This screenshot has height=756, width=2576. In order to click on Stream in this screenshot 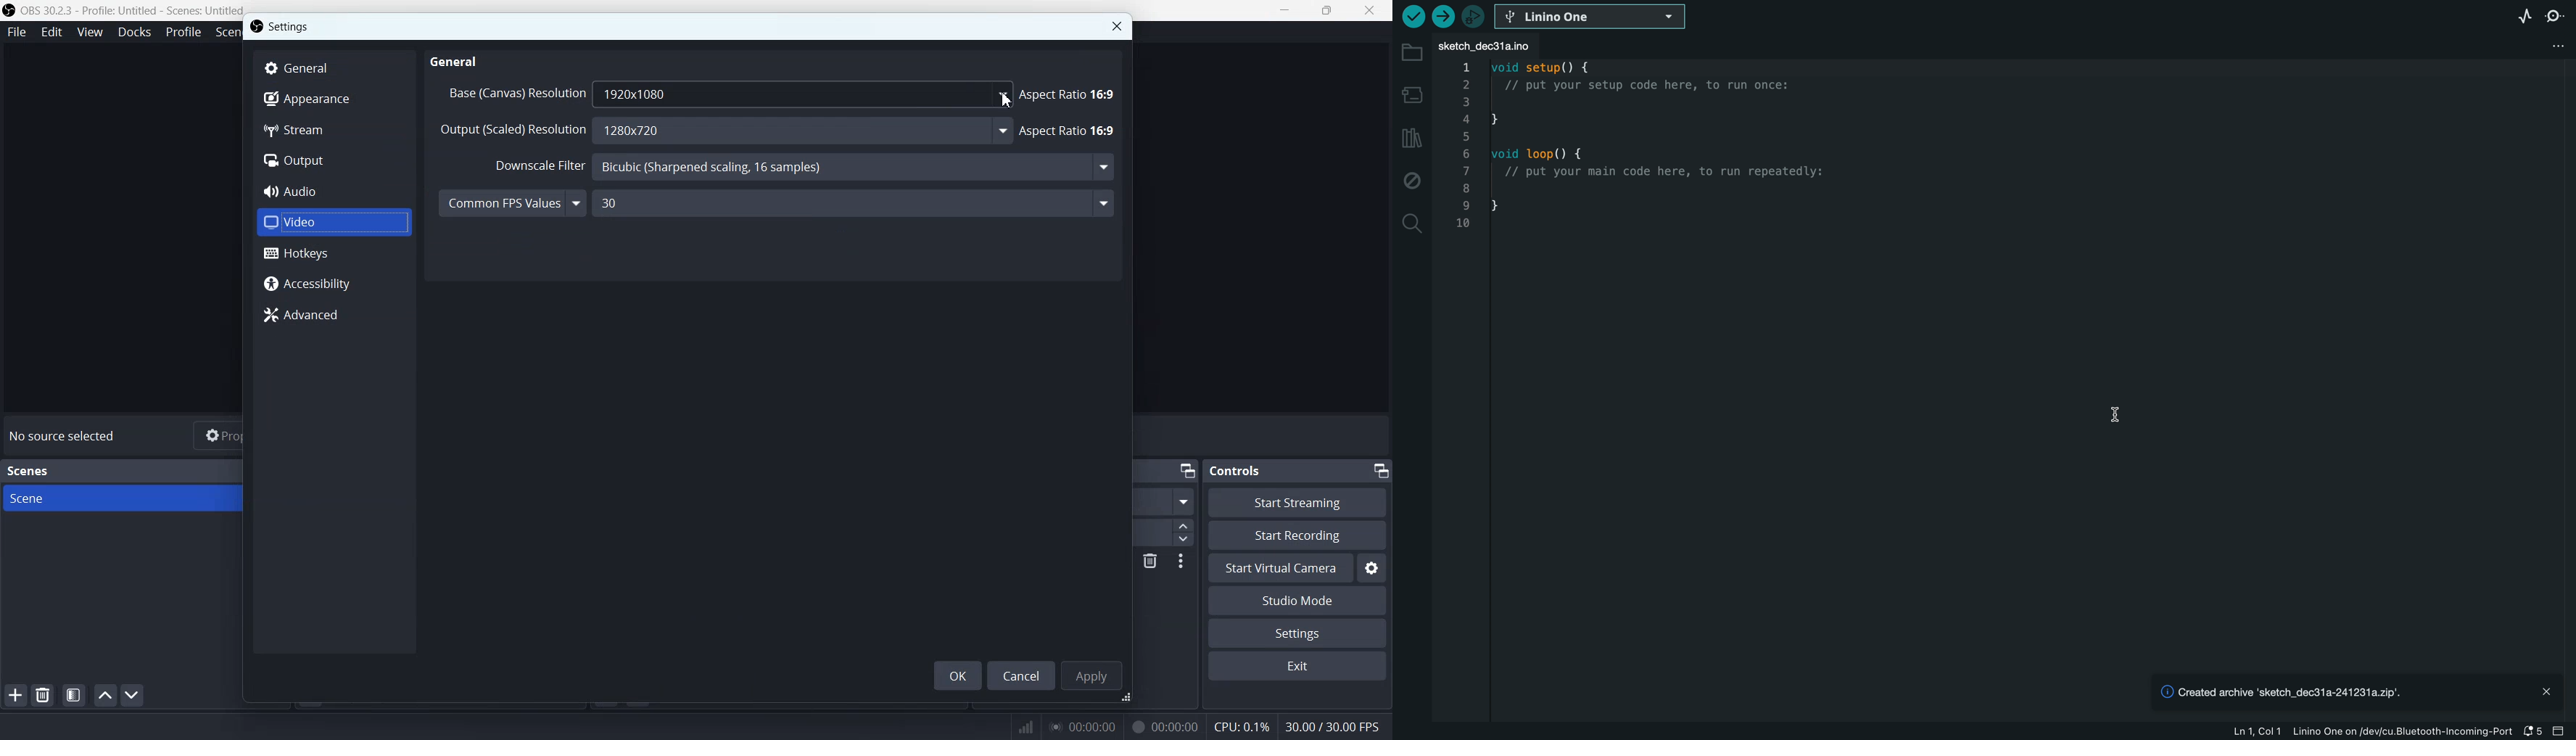, I will do `click(332, 129)`.